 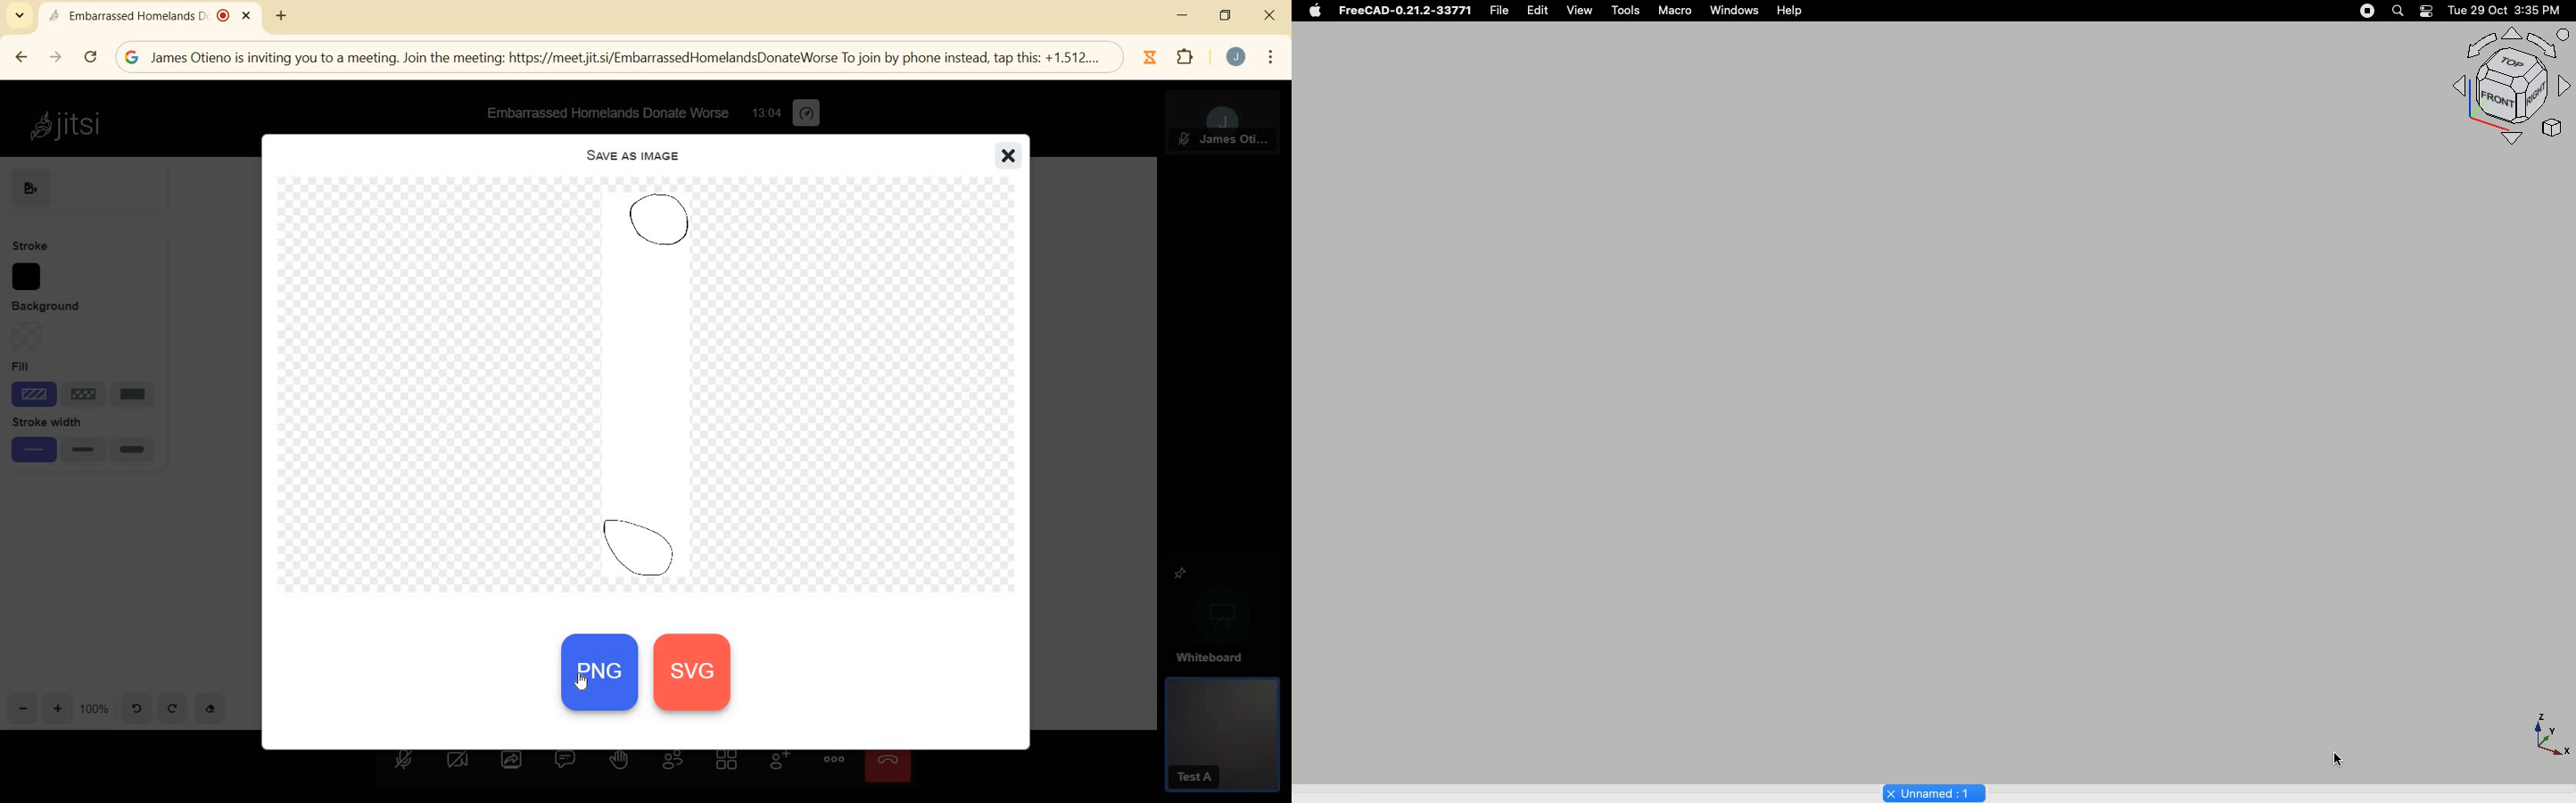 What do you see at coordinates (1270, 55) in the screenshot?
I see `menu` at bounding box center [1270, 55].